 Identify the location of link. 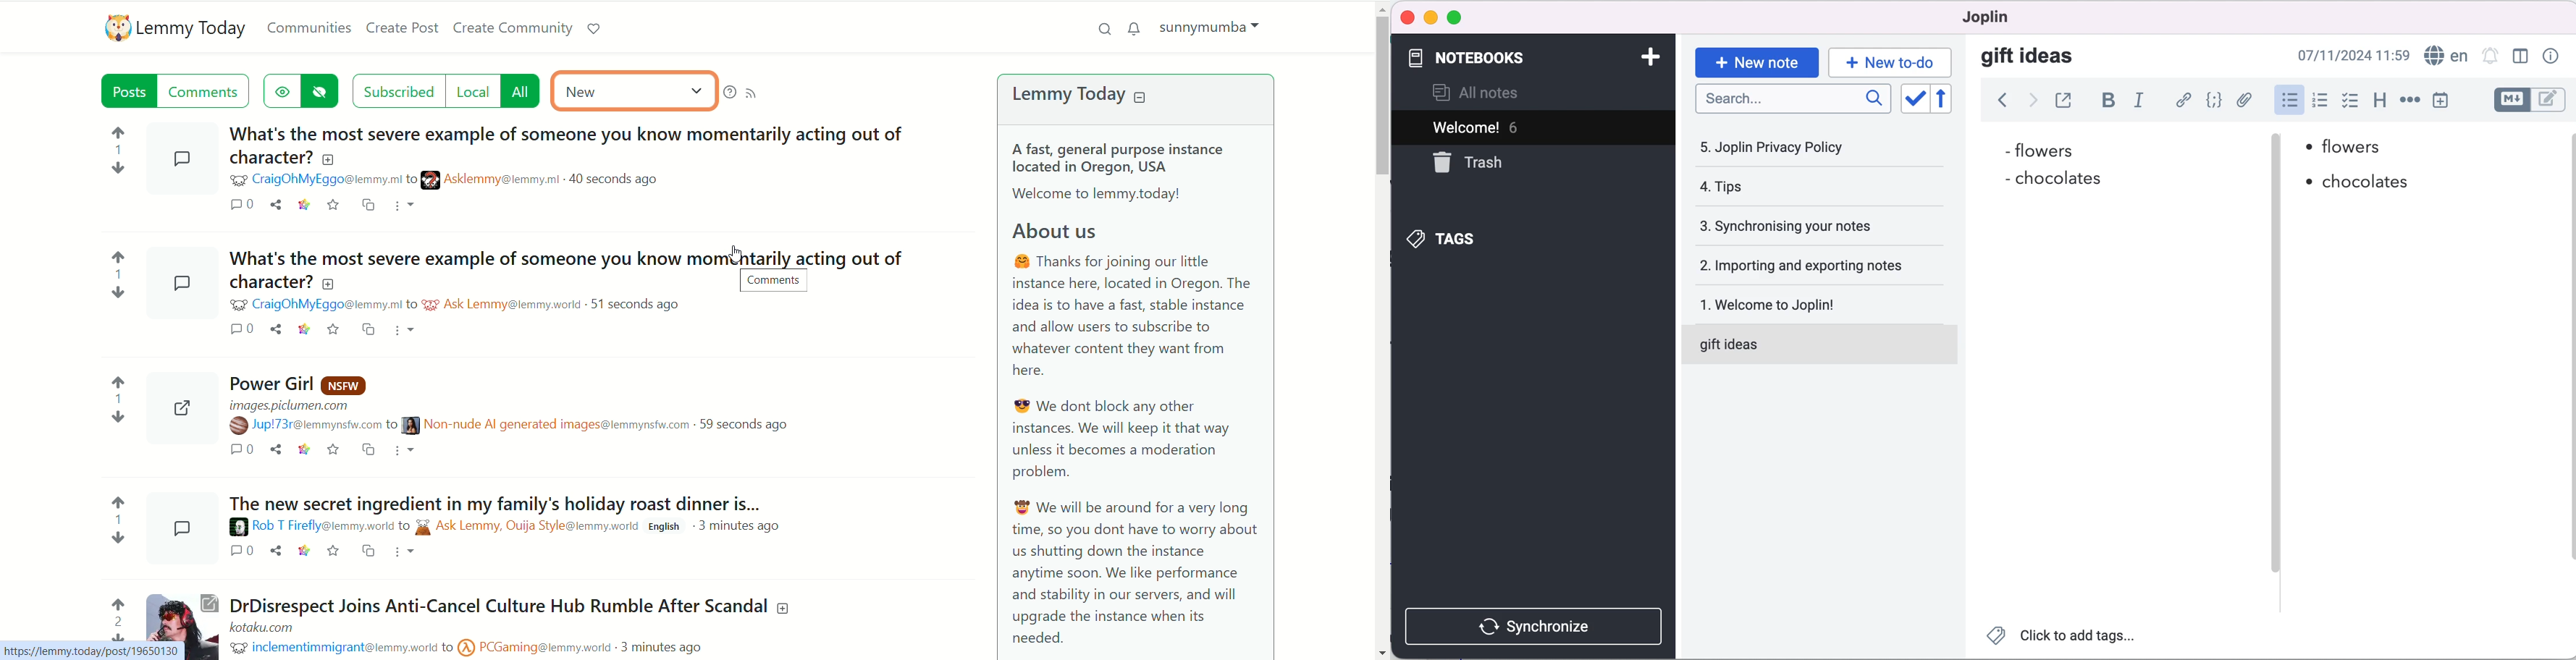
(305, 203).